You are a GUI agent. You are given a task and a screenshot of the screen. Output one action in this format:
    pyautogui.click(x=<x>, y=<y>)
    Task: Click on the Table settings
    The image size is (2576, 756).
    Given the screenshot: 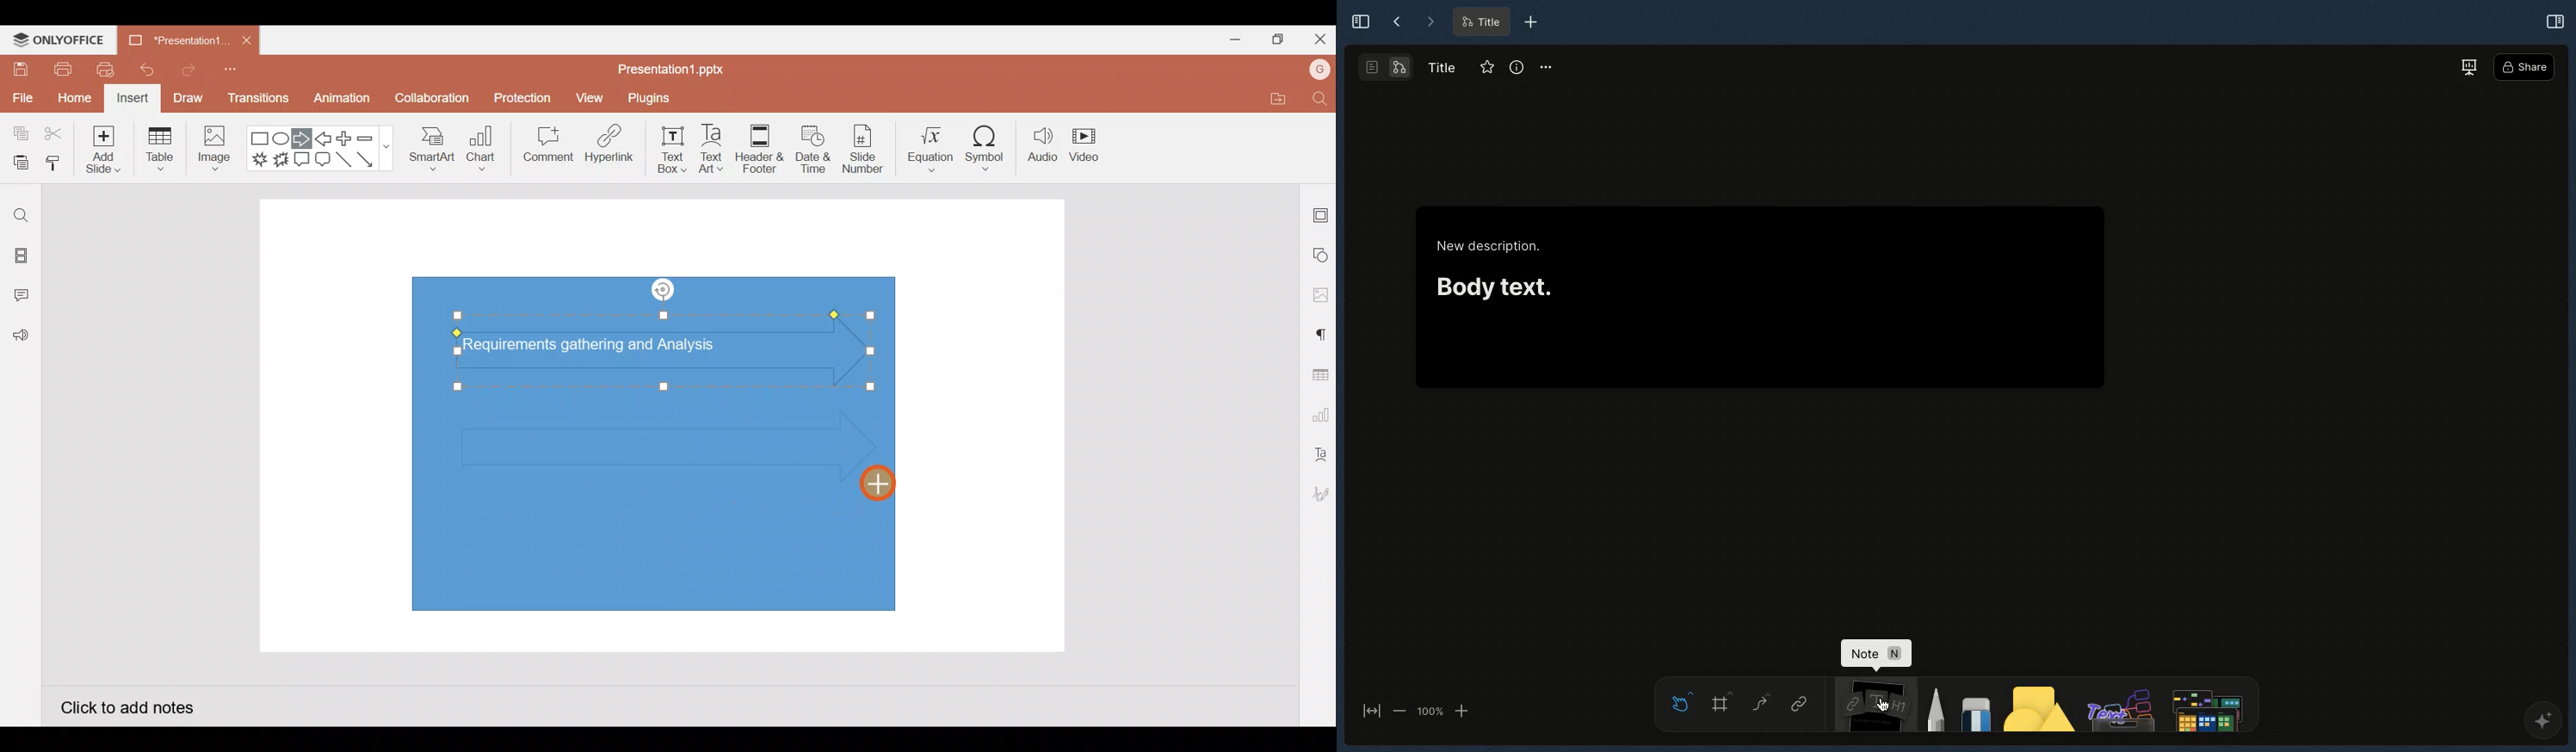 What is the action you would take?
    pyautogui.click(x=1318, y=373)
    